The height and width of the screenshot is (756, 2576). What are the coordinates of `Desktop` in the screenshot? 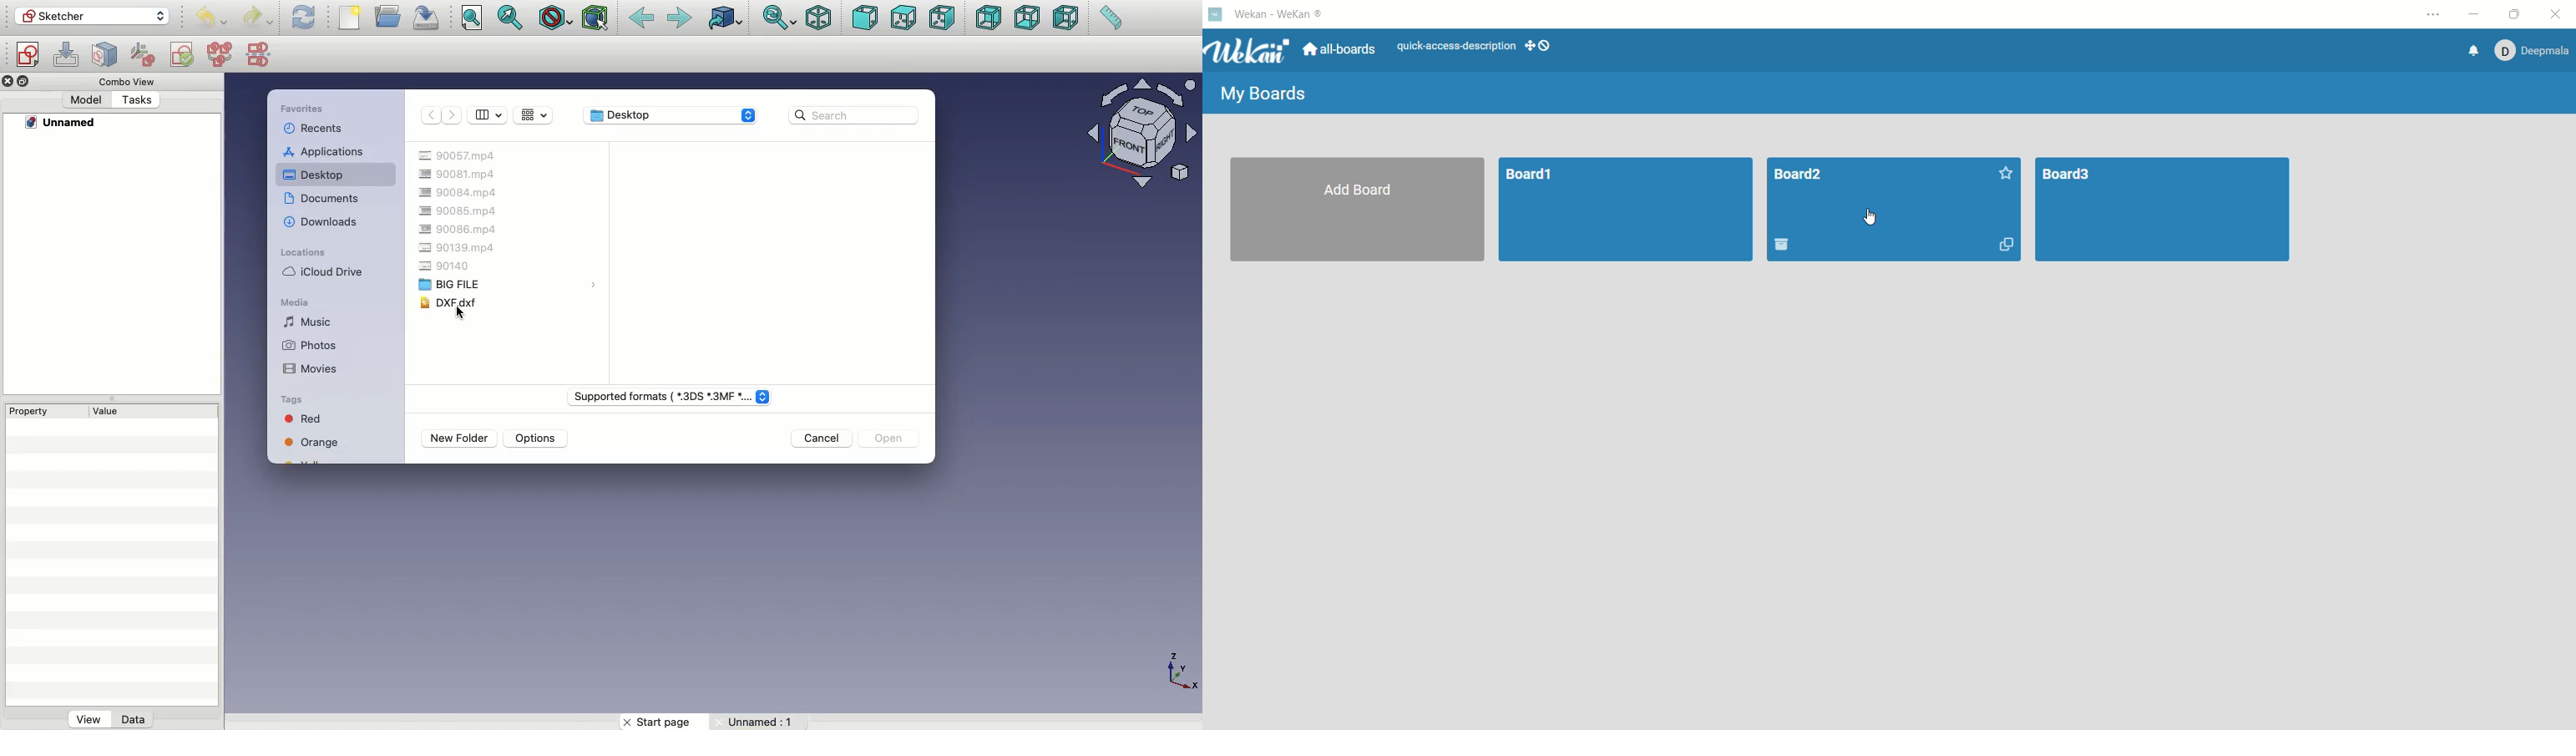 It's located at (315, 174).